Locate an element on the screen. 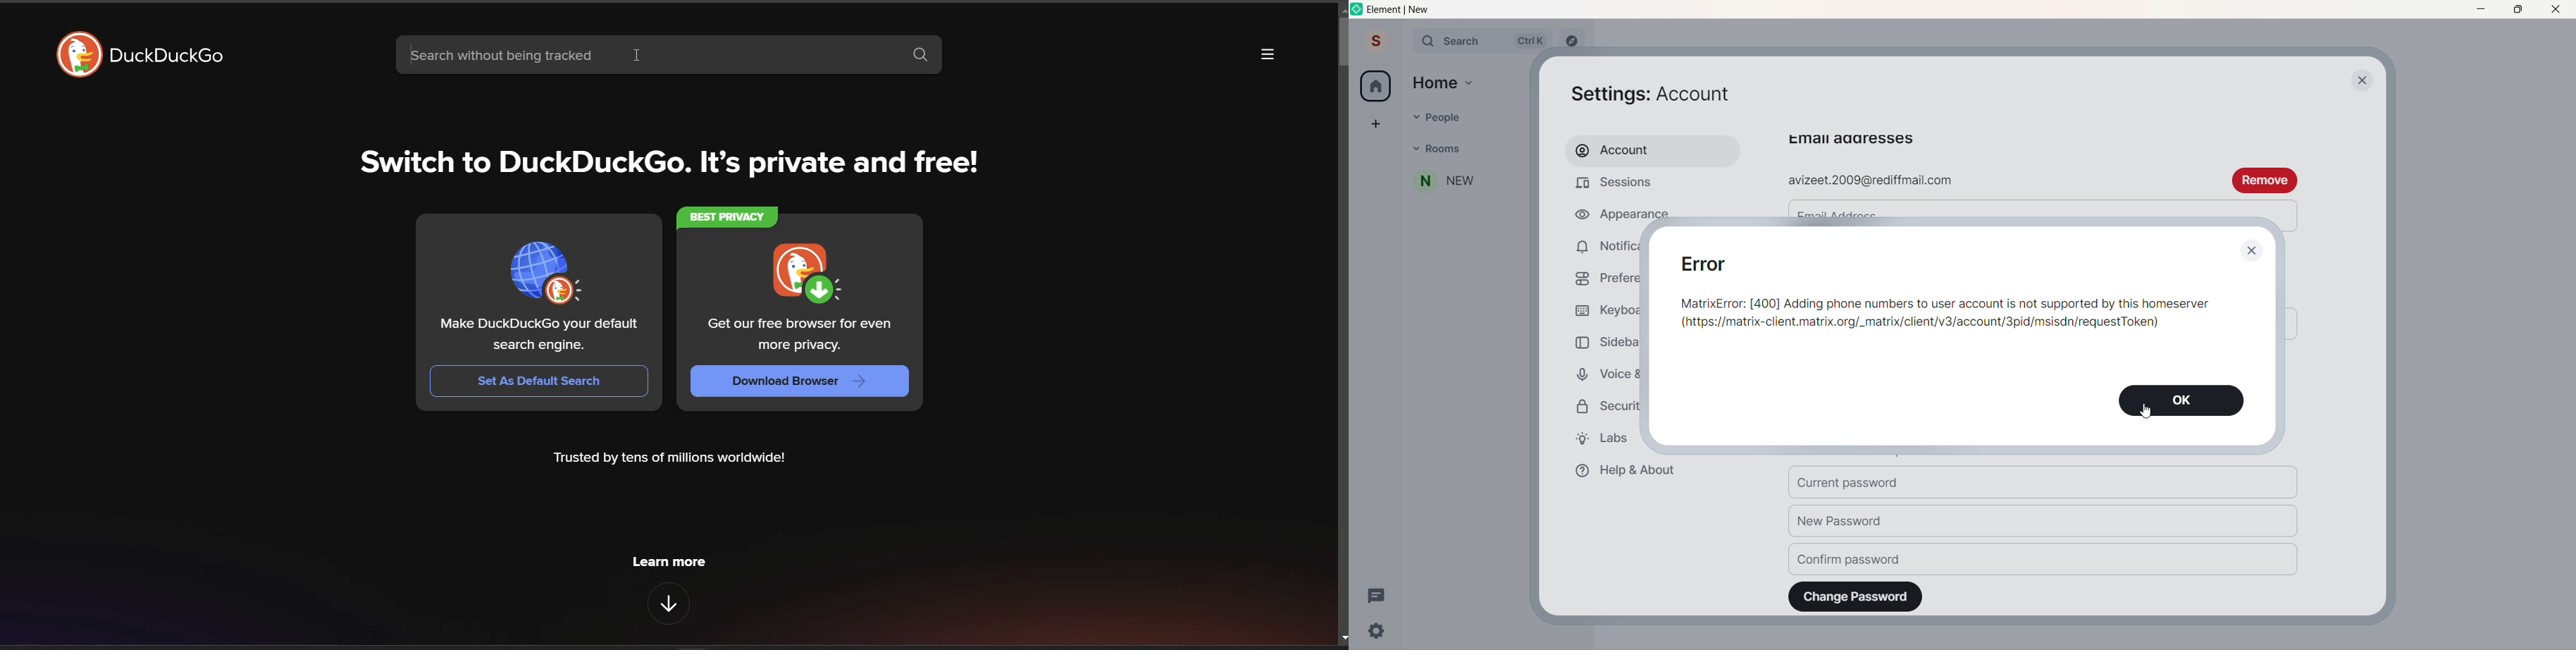 The width and height of the screenshot is (2576, 672). Current Password is located at coordinates (2046, 483).